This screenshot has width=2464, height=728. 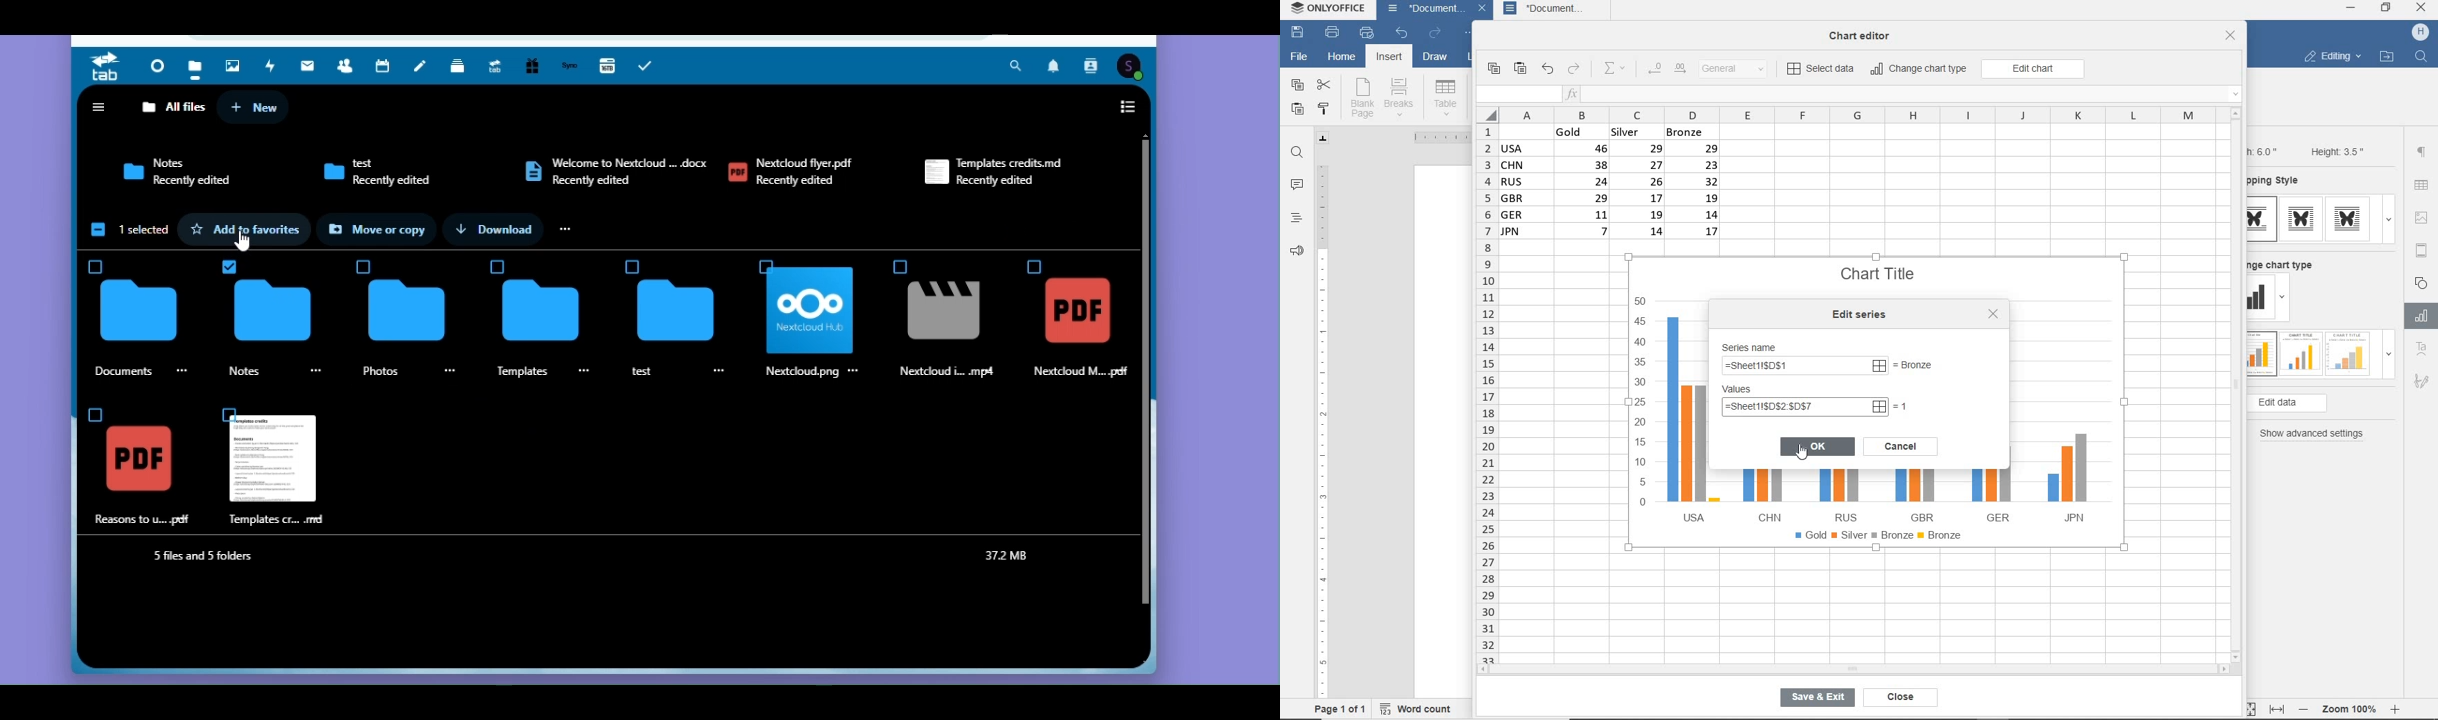 I want to click on Welcome to Netcloud ... docx, so click(x=627, y=159).